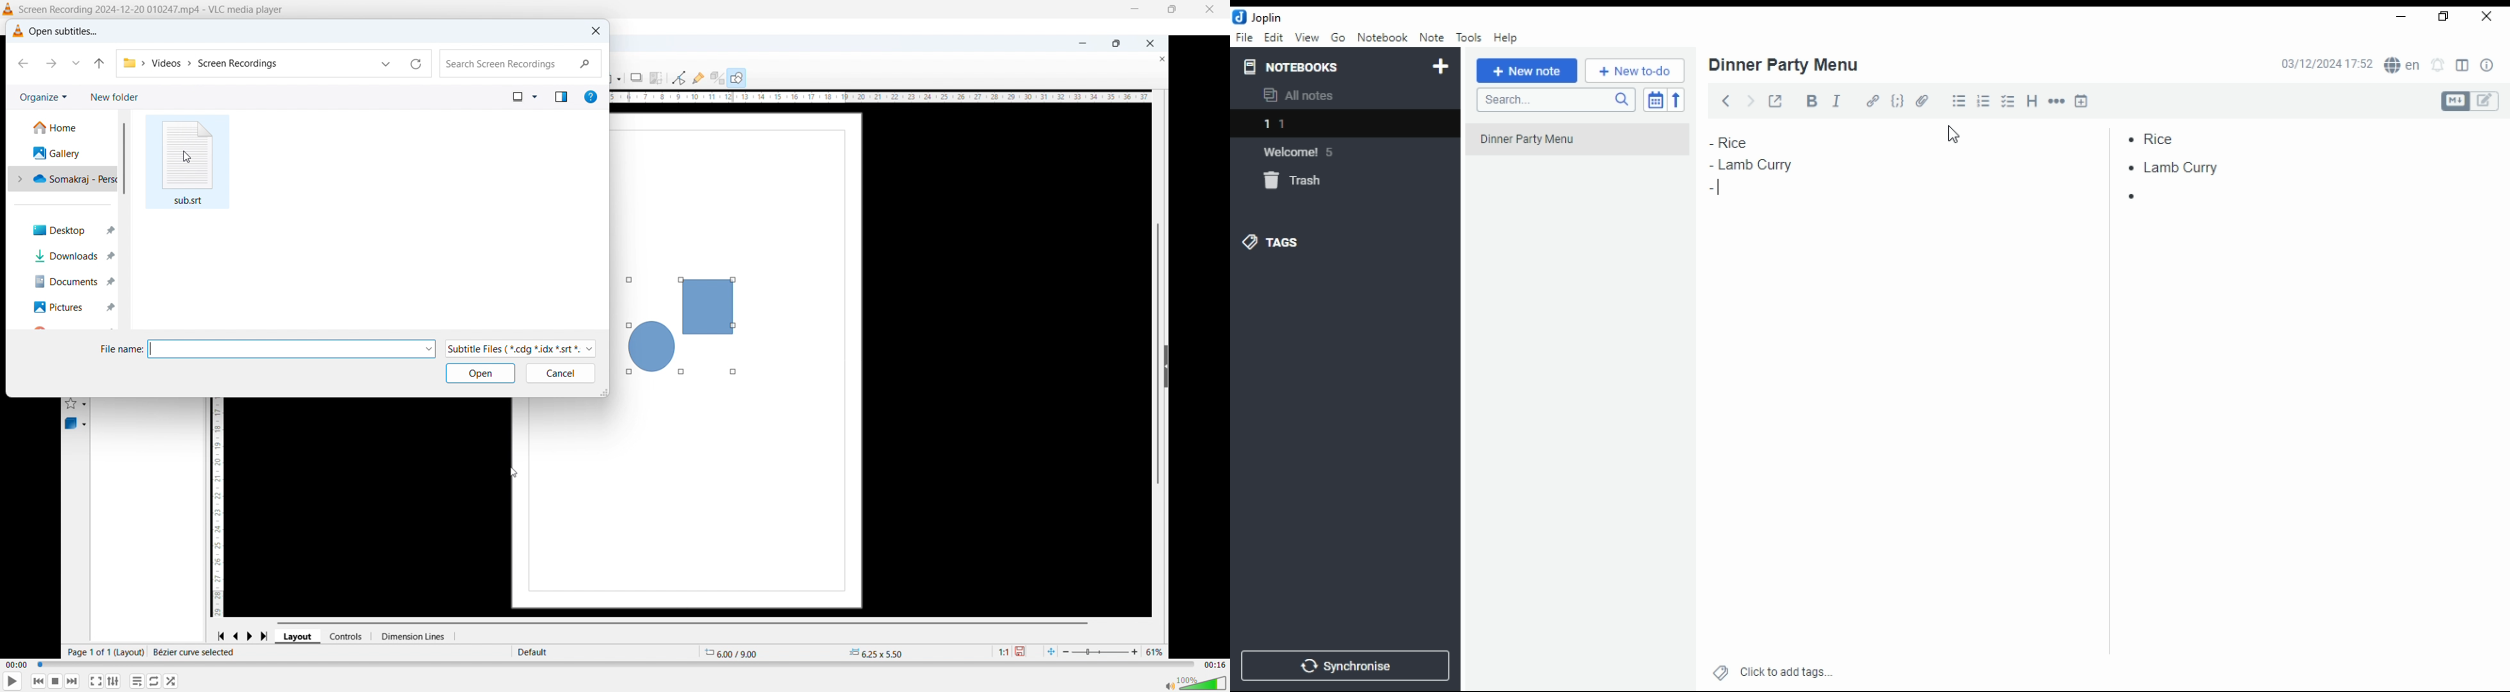 The width and height of the screenshot is (2520, 700). I want to click on Toggle between loop all, loop one and no loop , so click(155, 681).